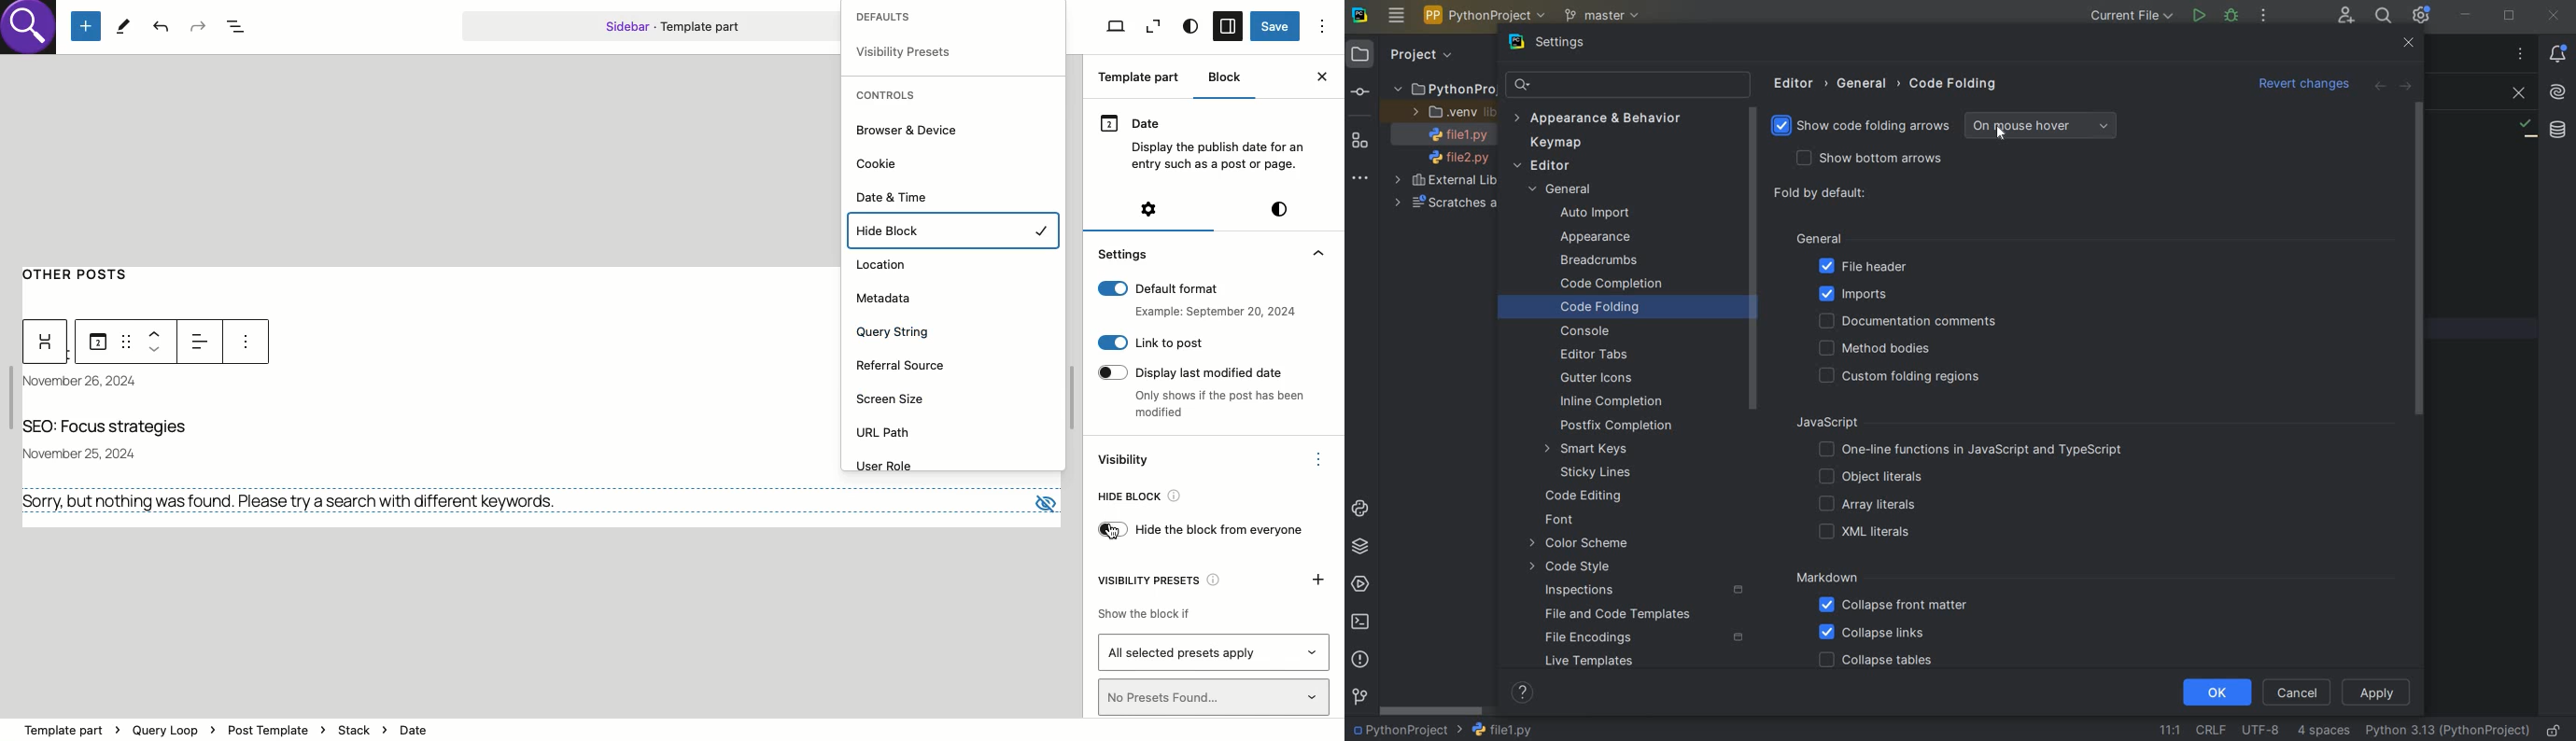 This screenshot has height=756, width=2576. What do you see at coordinates (1609, 238) in the screenshot?
I see `APPEARANCE` at bounding box center [1609, 238].